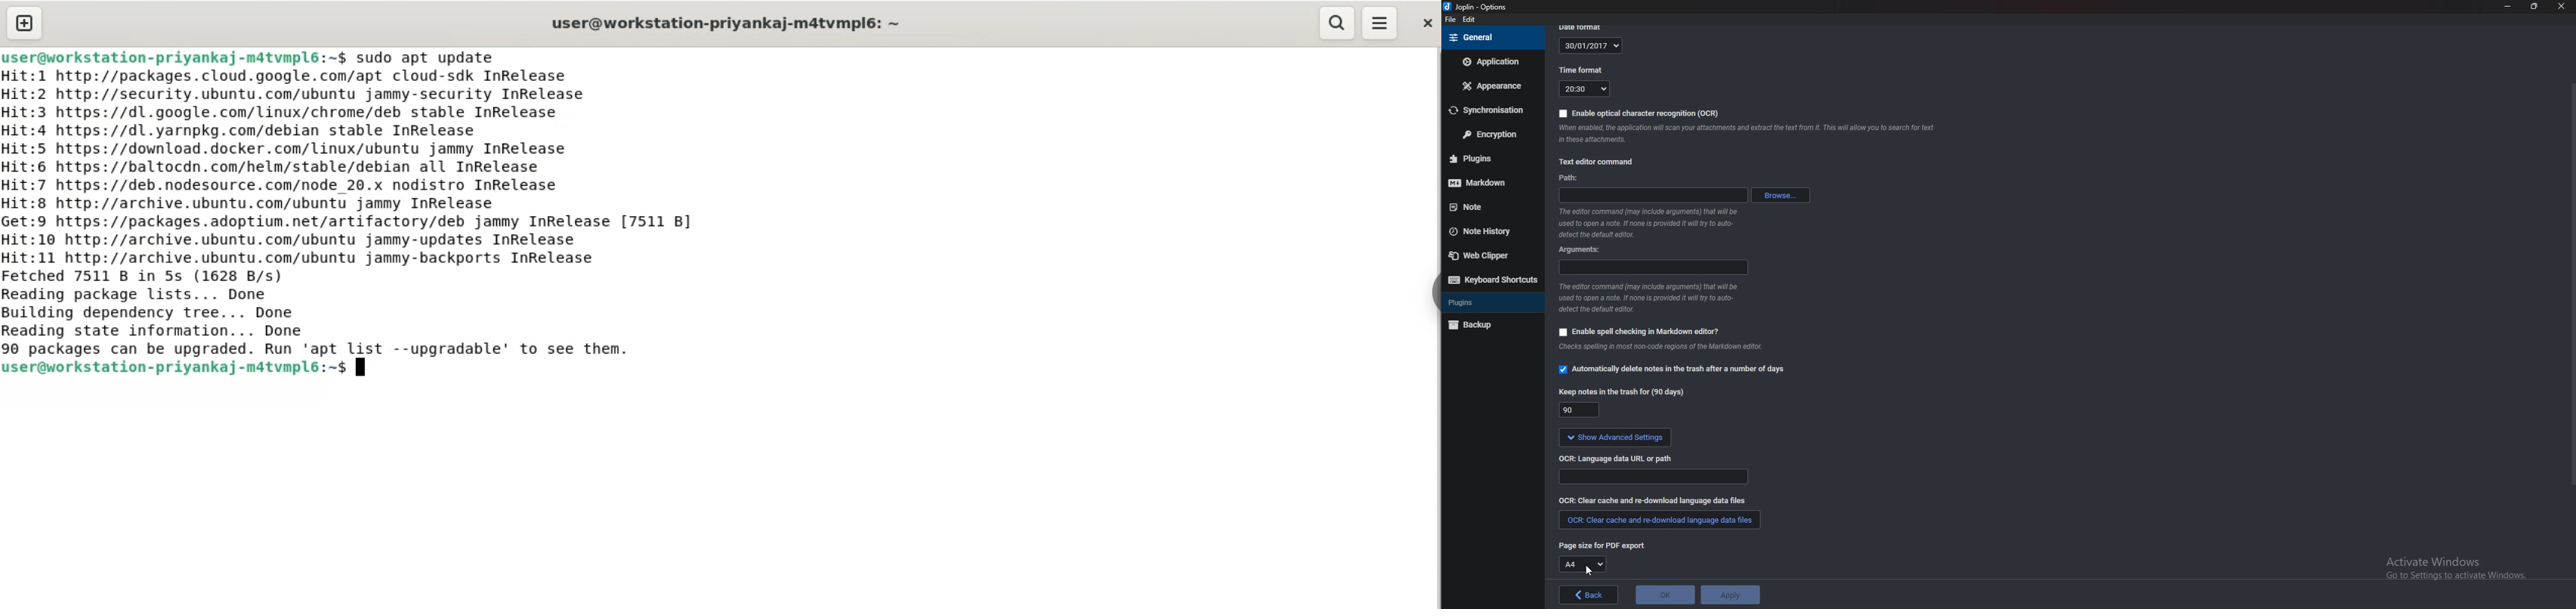  I want to click on Edit, so click(1469, 20).